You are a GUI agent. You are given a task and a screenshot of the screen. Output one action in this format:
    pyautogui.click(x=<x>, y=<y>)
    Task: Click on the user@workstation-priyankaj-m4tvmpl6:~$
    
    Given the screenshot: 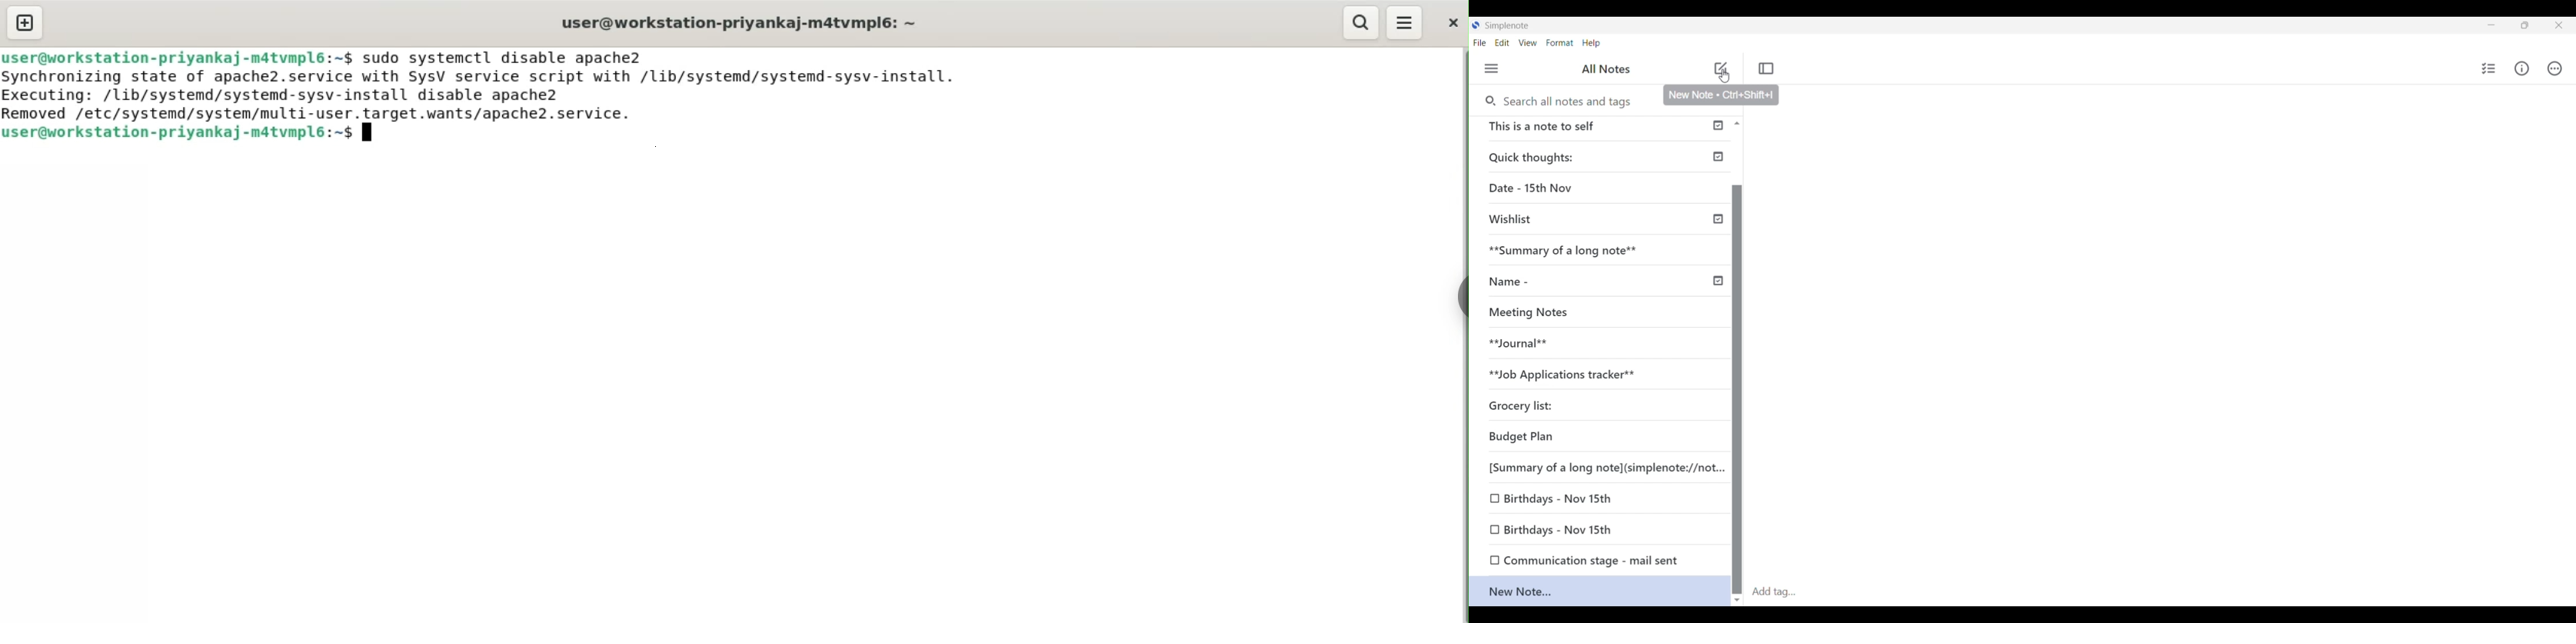 What is the action you would take?
    pyautogui.click(x=177, y=132)
    